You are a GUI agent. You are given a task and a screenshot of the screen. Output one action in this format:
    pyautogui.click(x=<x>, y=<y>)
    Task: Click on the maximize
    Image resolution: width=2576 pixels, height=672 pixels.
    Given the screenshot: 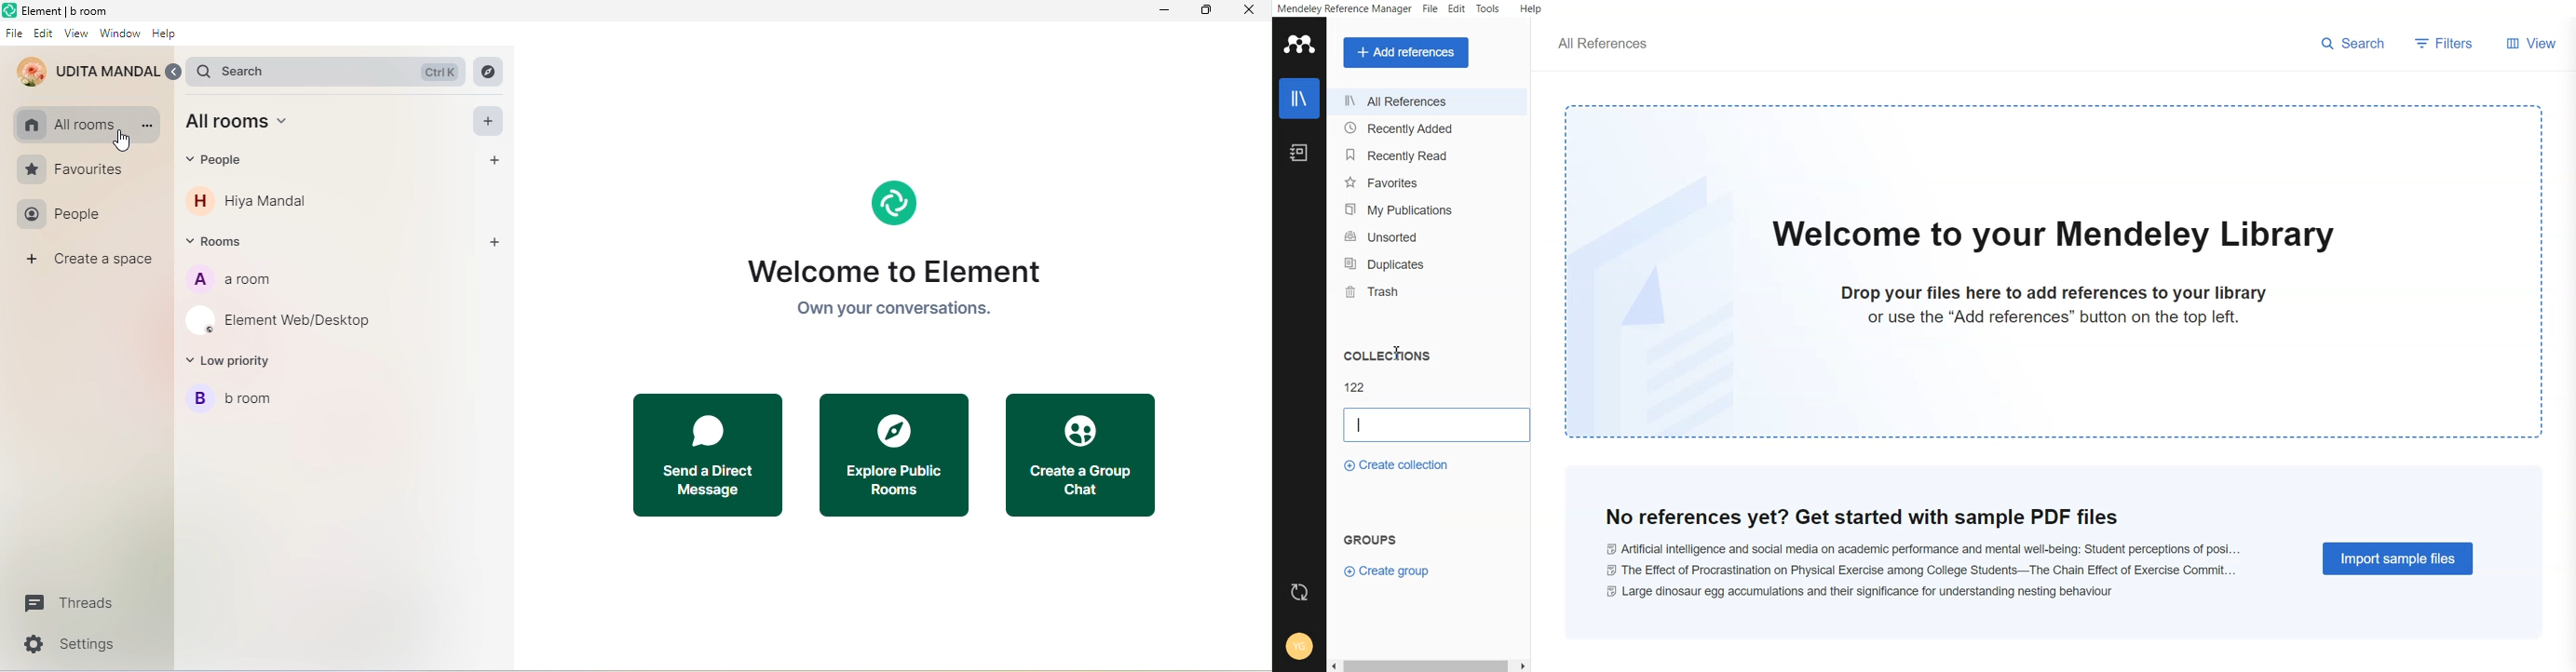 What is the action you would take?
    pyautogui.click(x=1205, y=10)
    